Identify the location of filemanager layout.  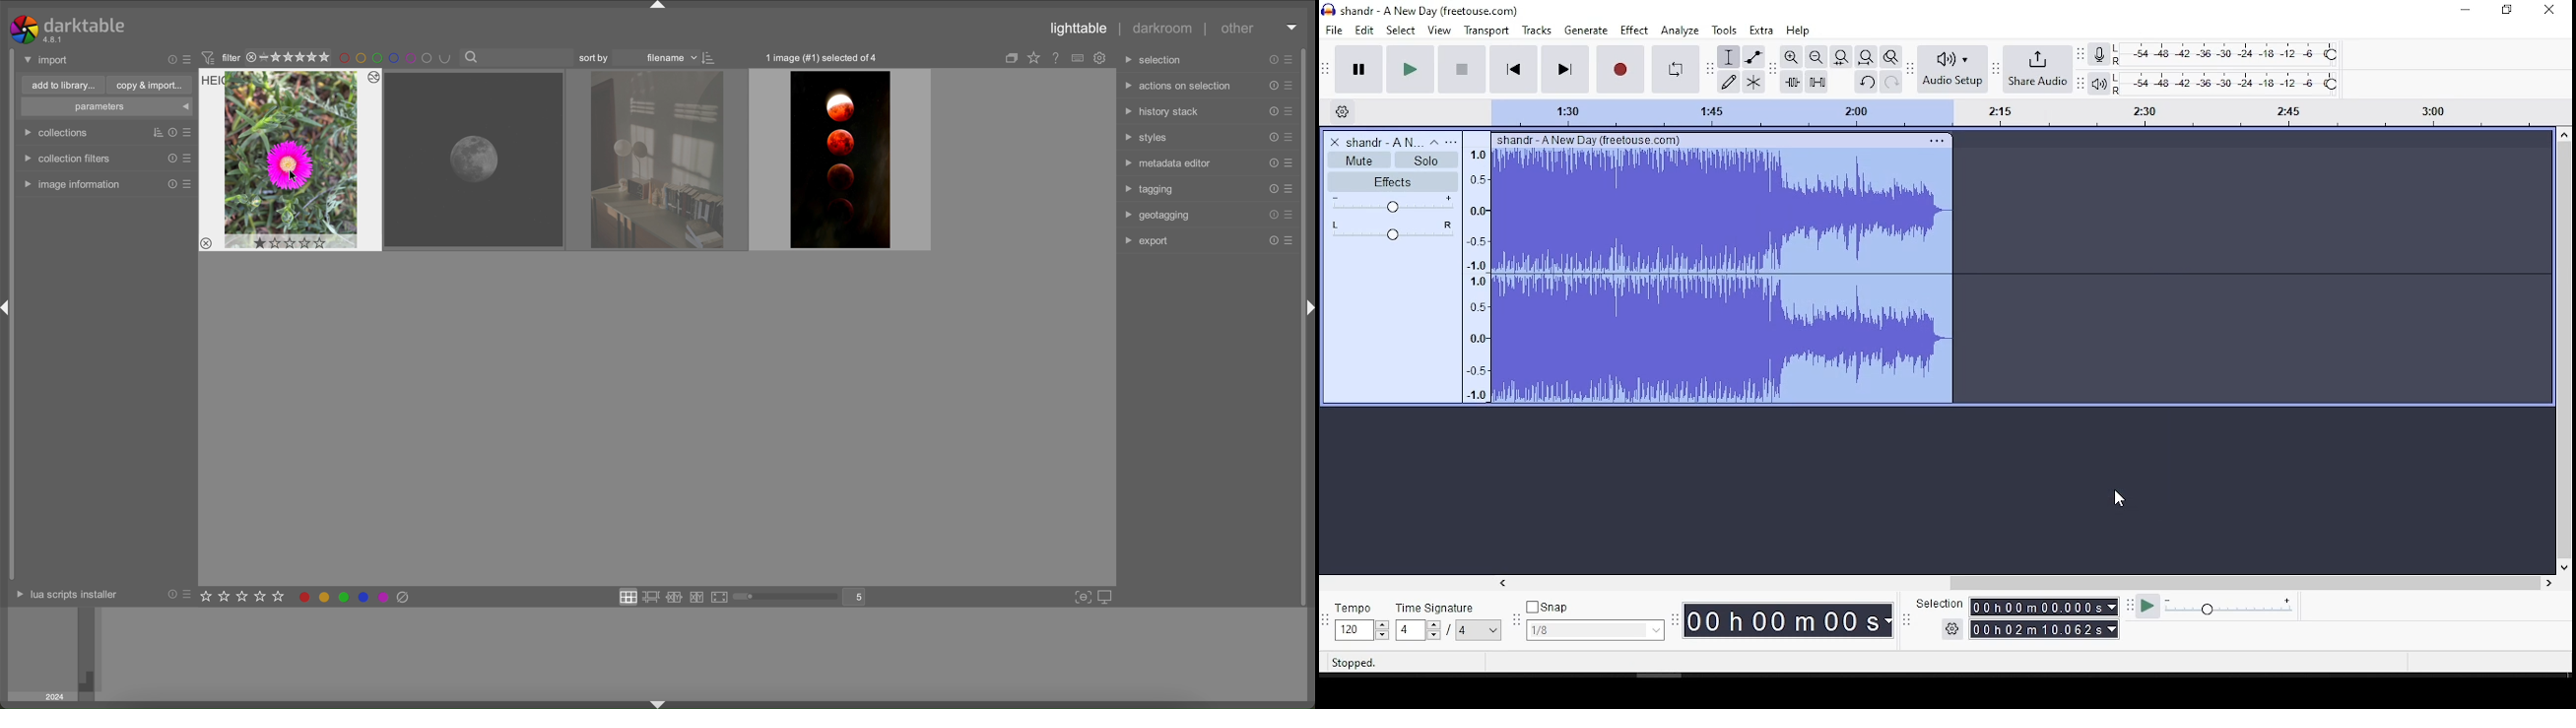
(629, 596).